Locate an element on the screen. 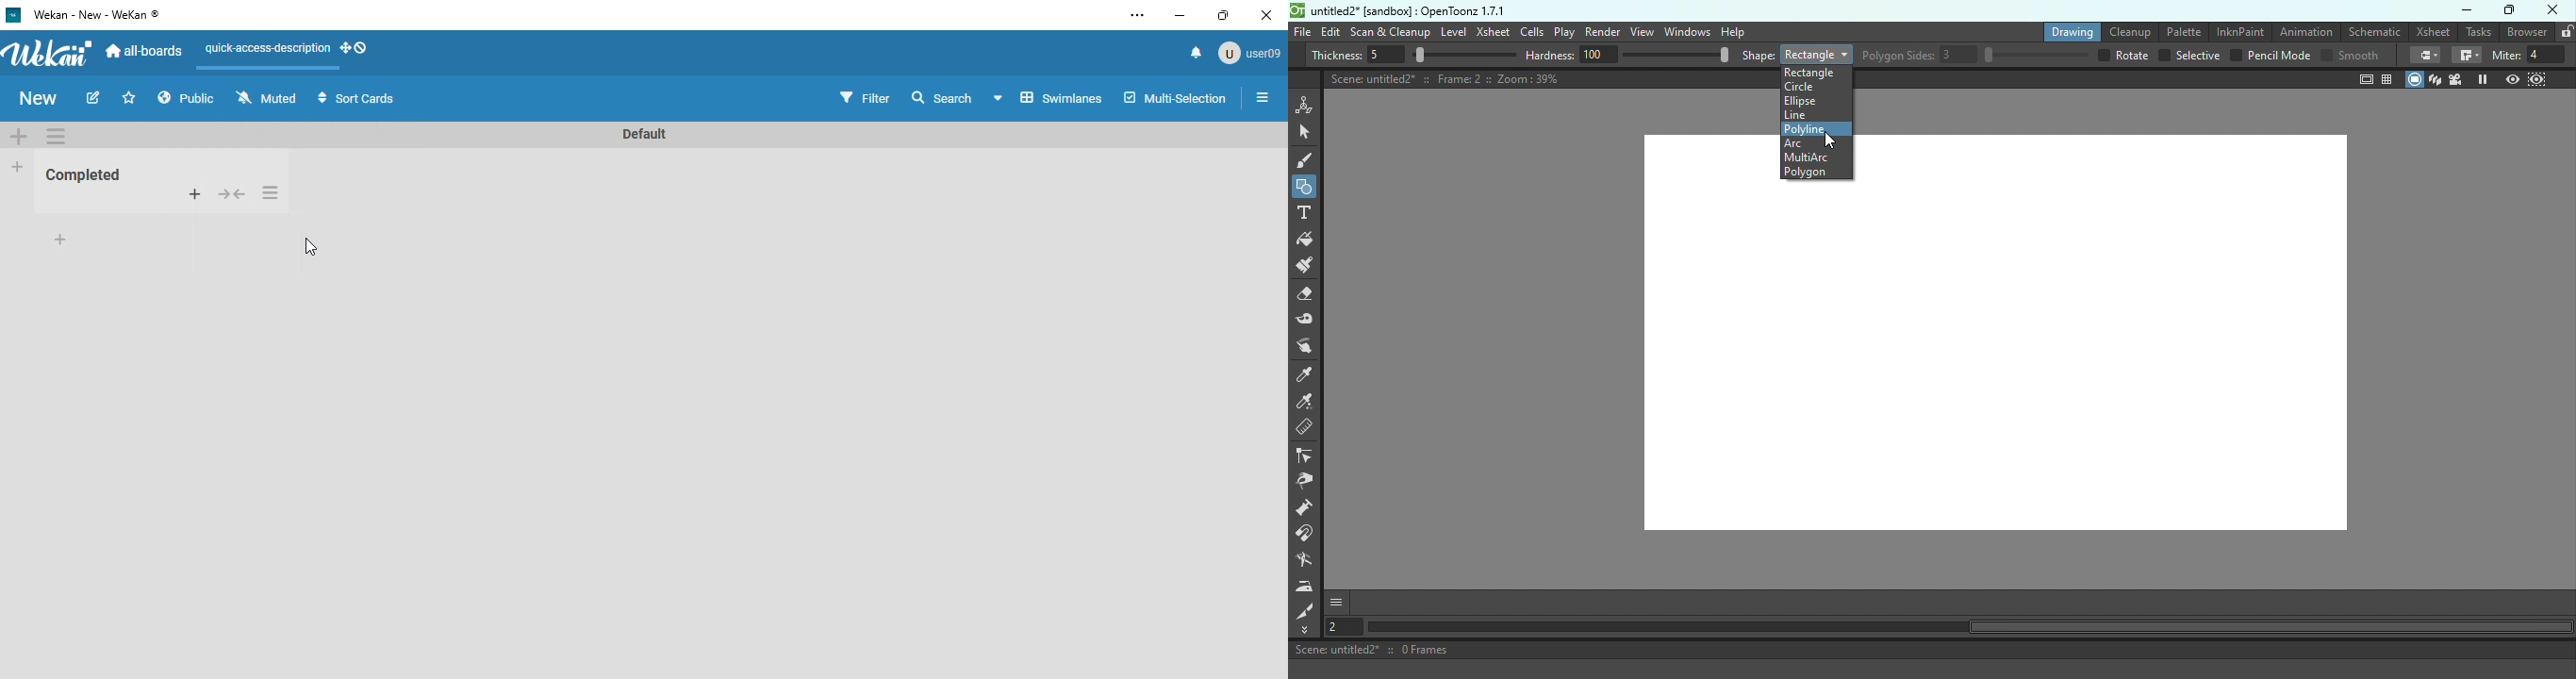 The height and width of the screenshot is (700, 2576). Preview is located at coordinates (2514, 77).